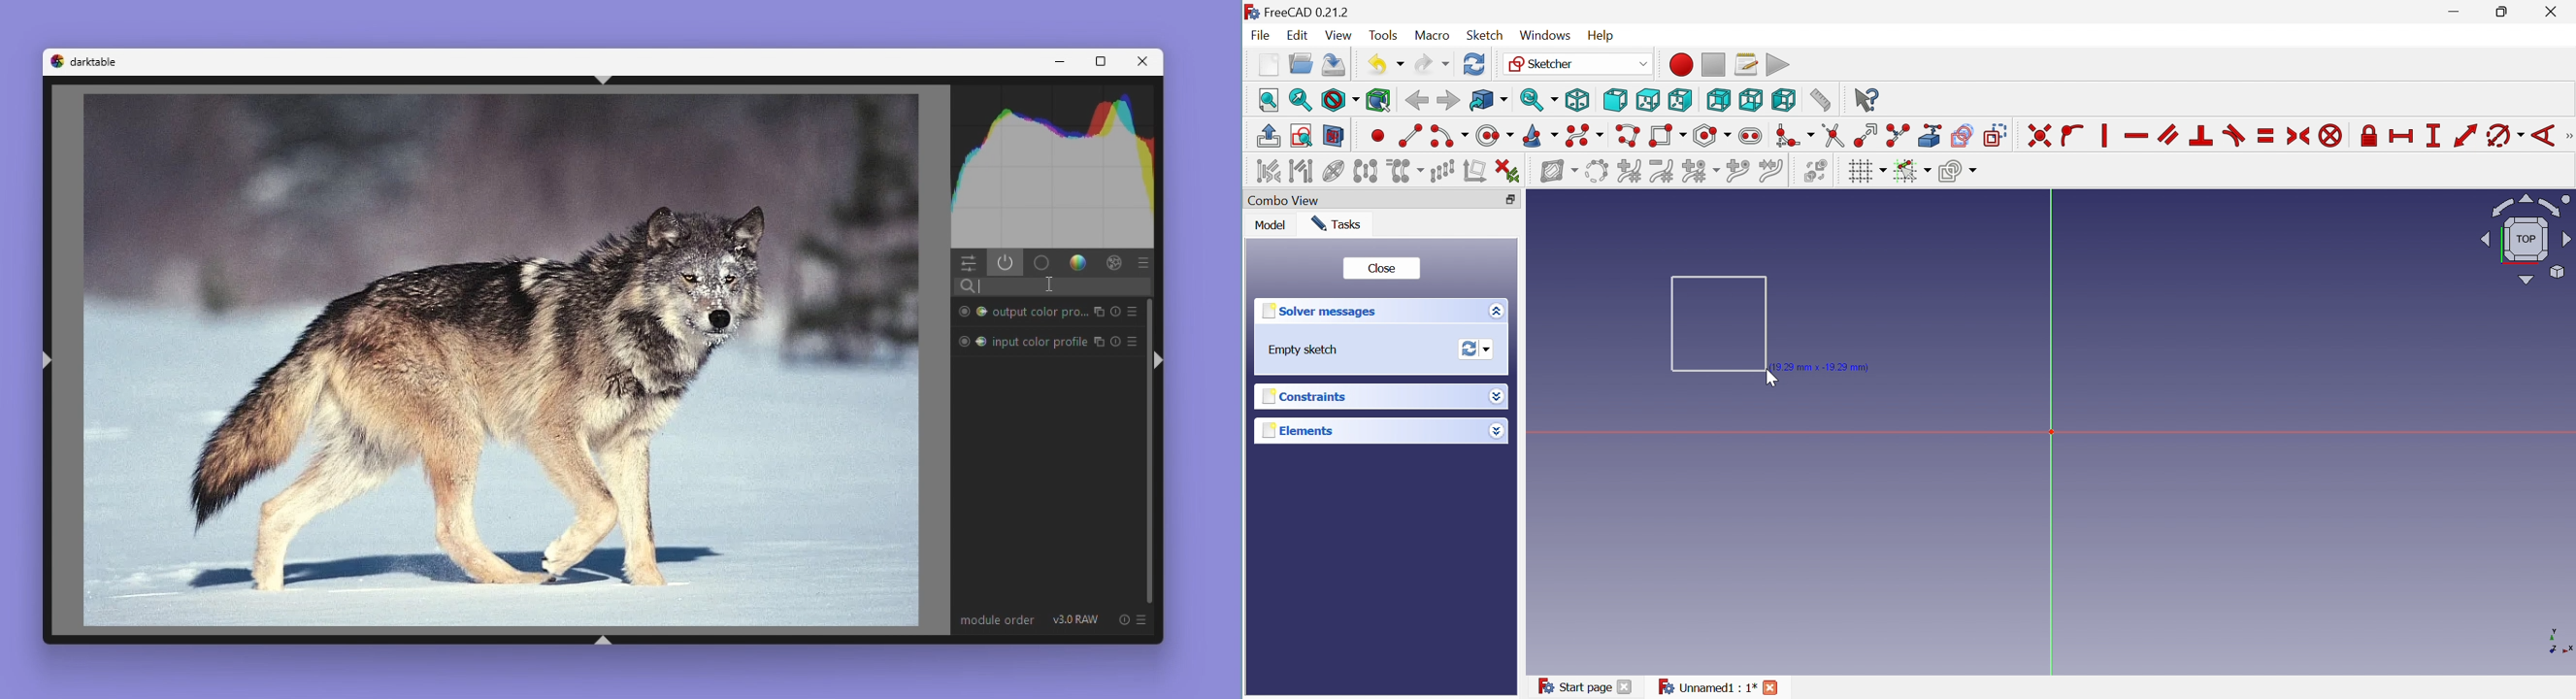 The image size is (2576, 700). Describe the element at coordinates (1820, 101) in the screenshot. I see `Measure distance` at that location.